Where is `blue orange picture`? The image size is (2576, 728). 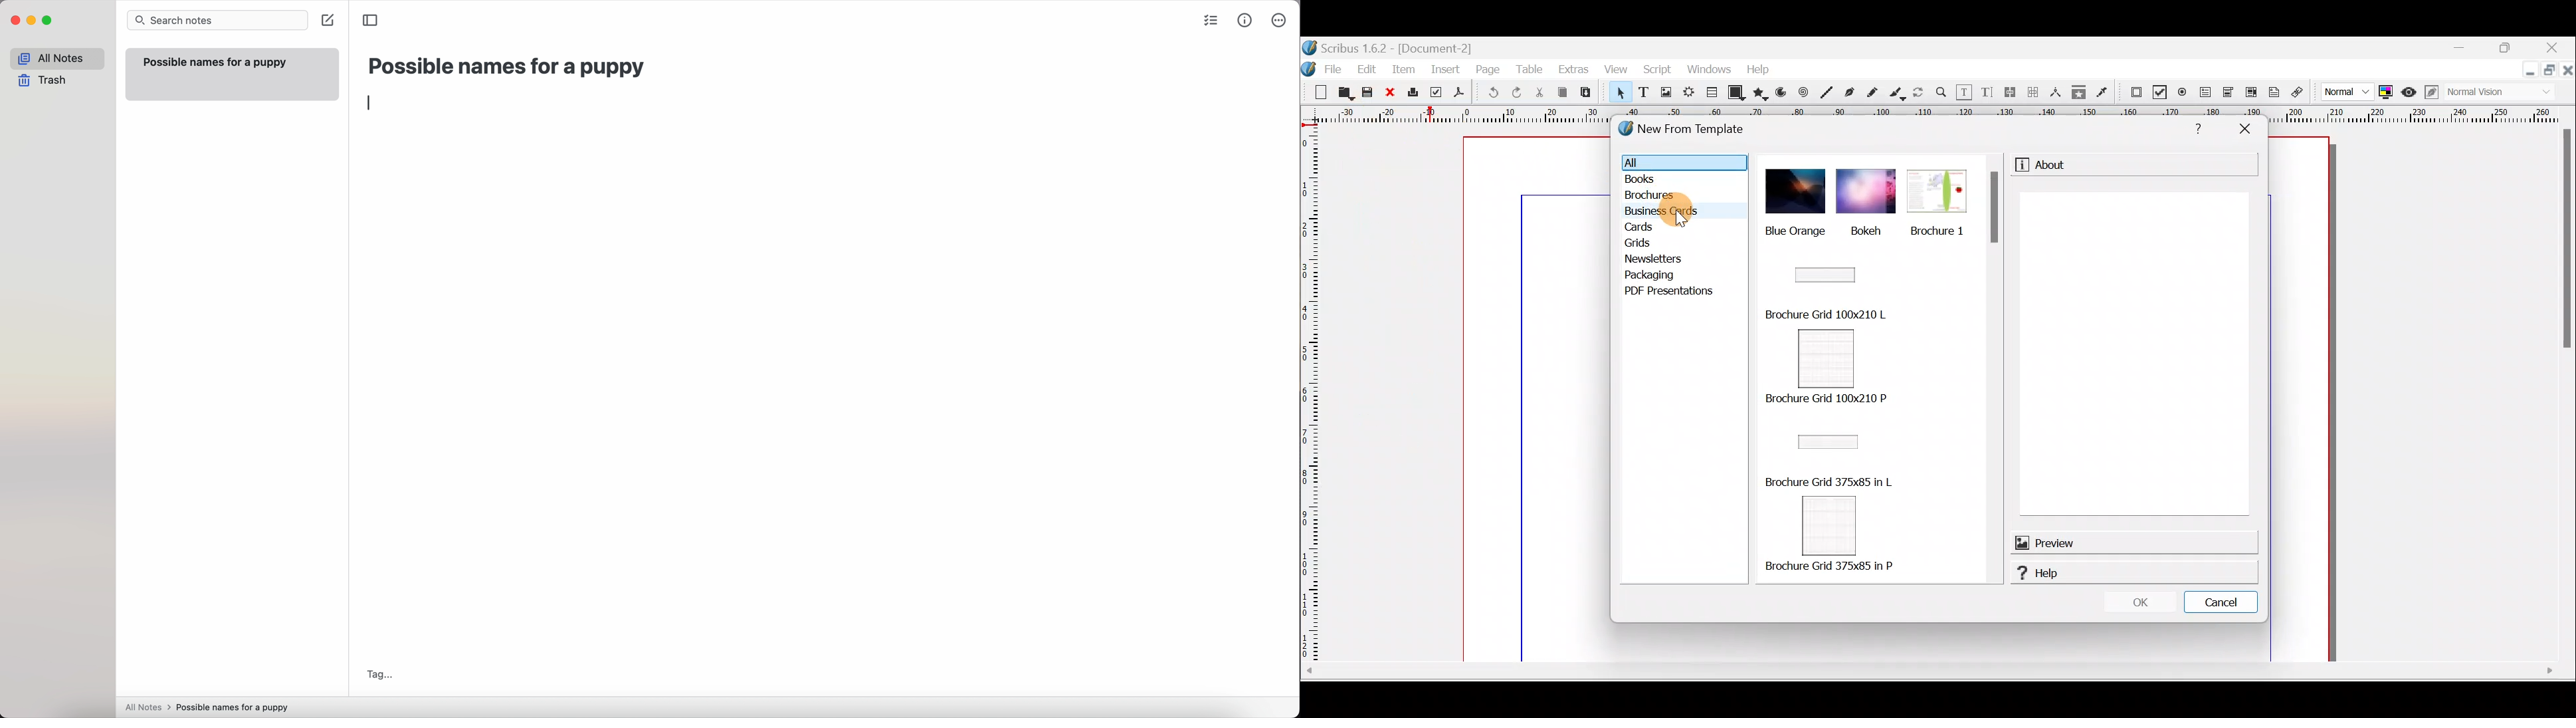 blue orange picture is located at coordinates (1794, 191).